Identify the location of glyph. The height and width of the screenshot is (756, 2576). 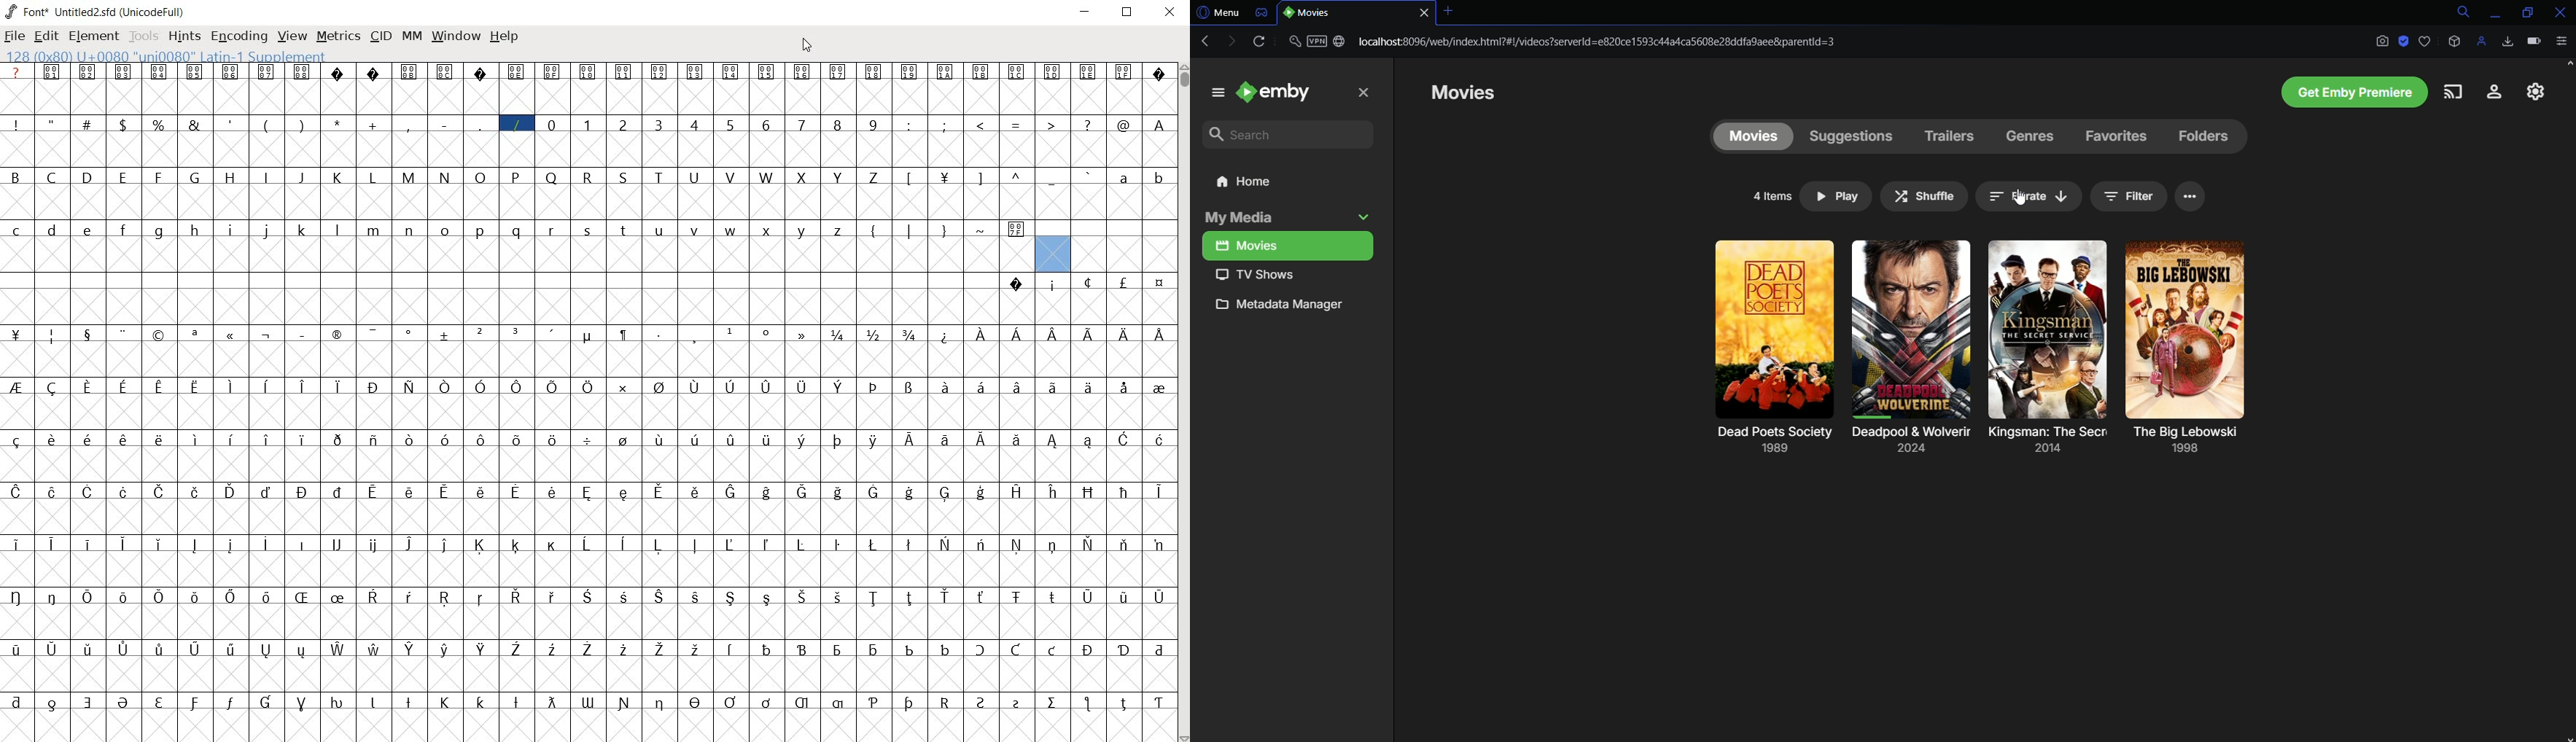
(838, 597).